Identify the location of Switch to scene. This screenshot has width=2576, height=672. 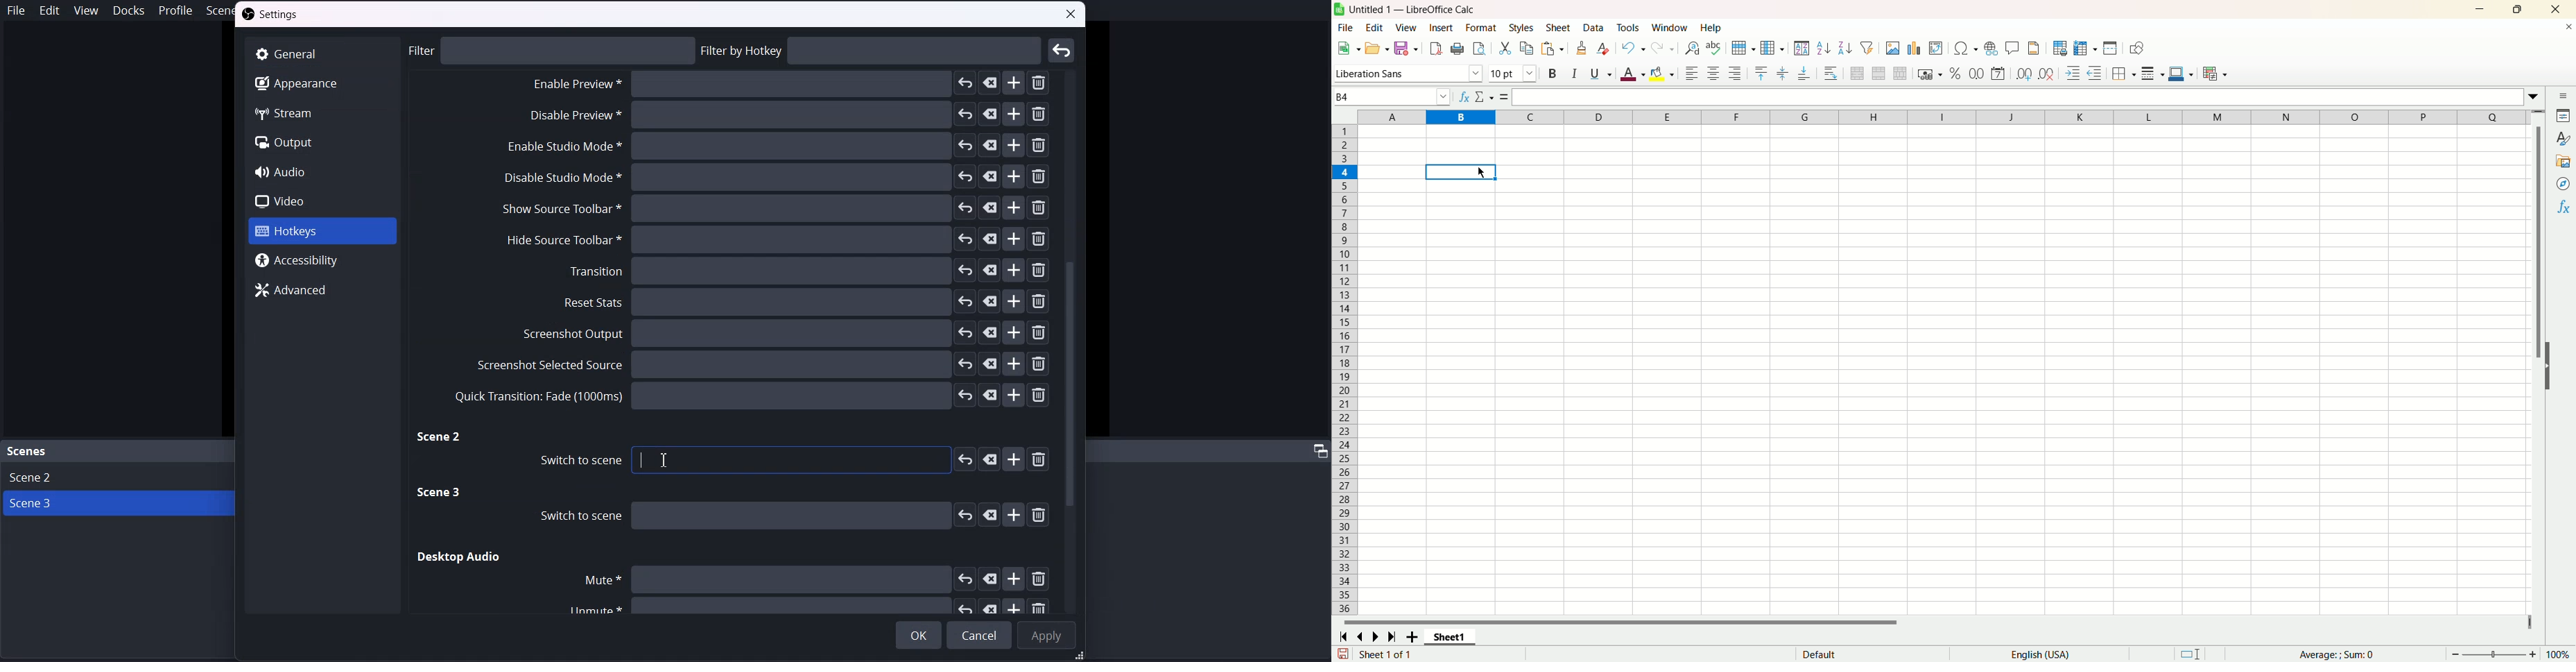
(784, 516).